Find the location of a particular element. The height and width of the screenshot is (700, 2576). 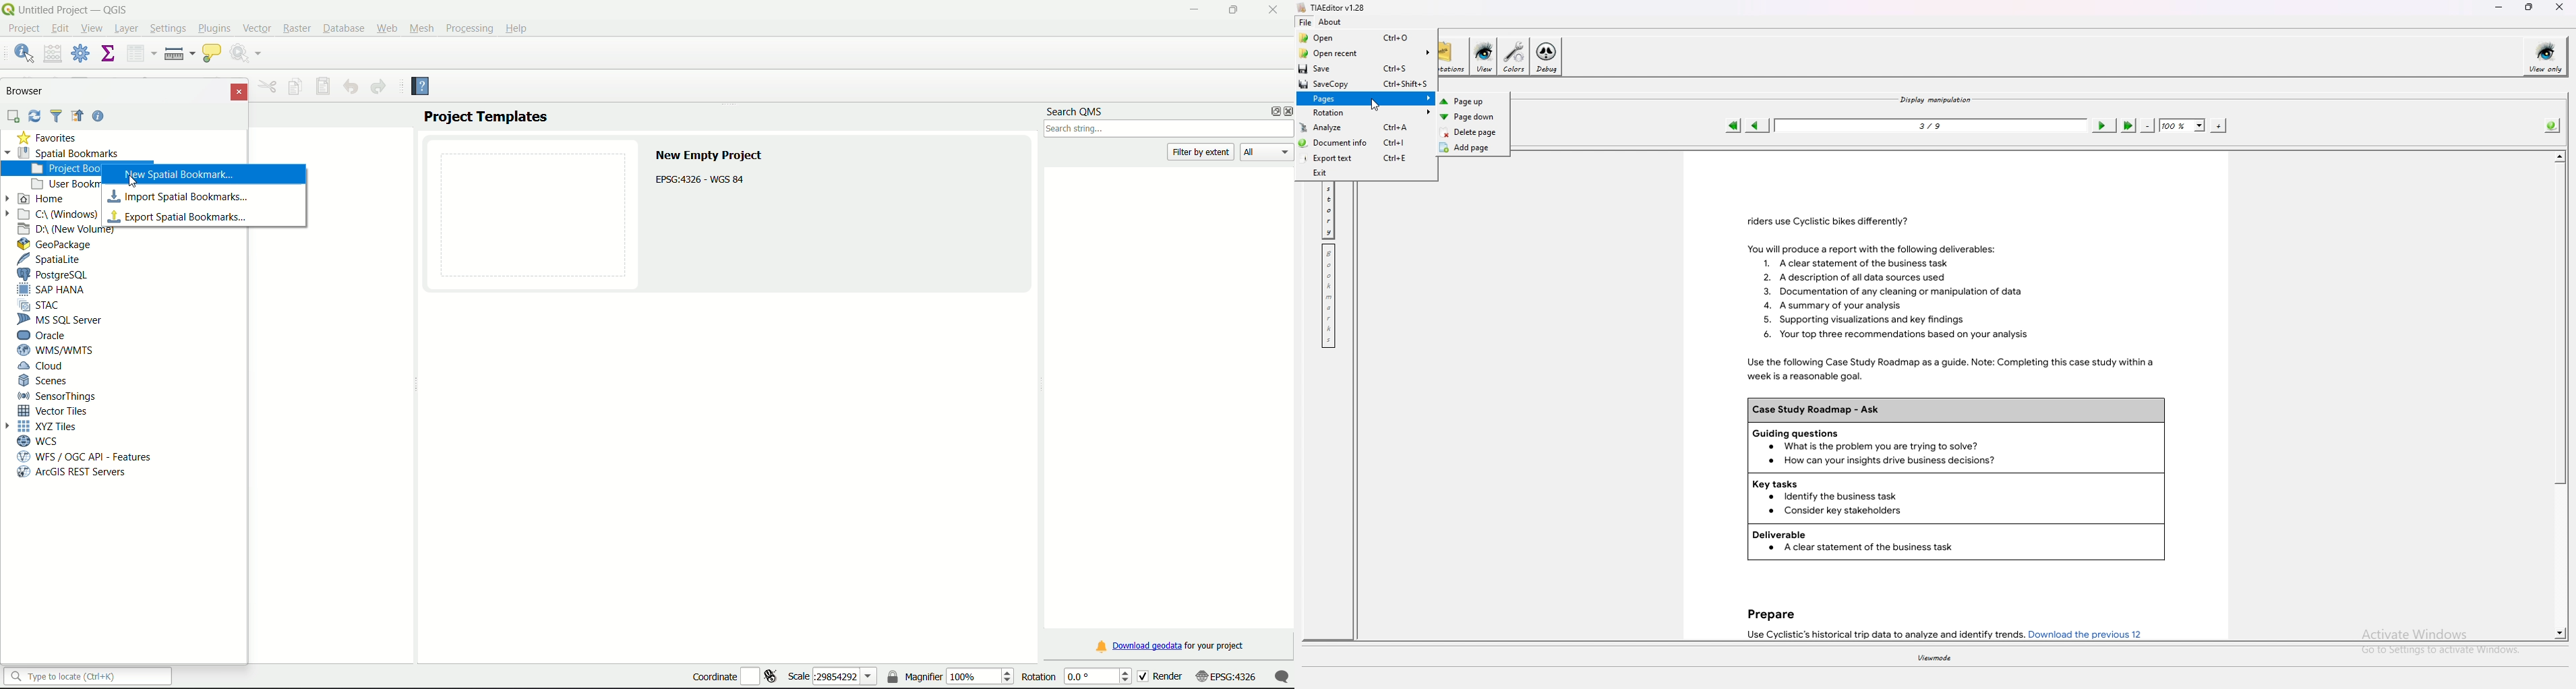

arcGIS is located at coordinates (72, 473).